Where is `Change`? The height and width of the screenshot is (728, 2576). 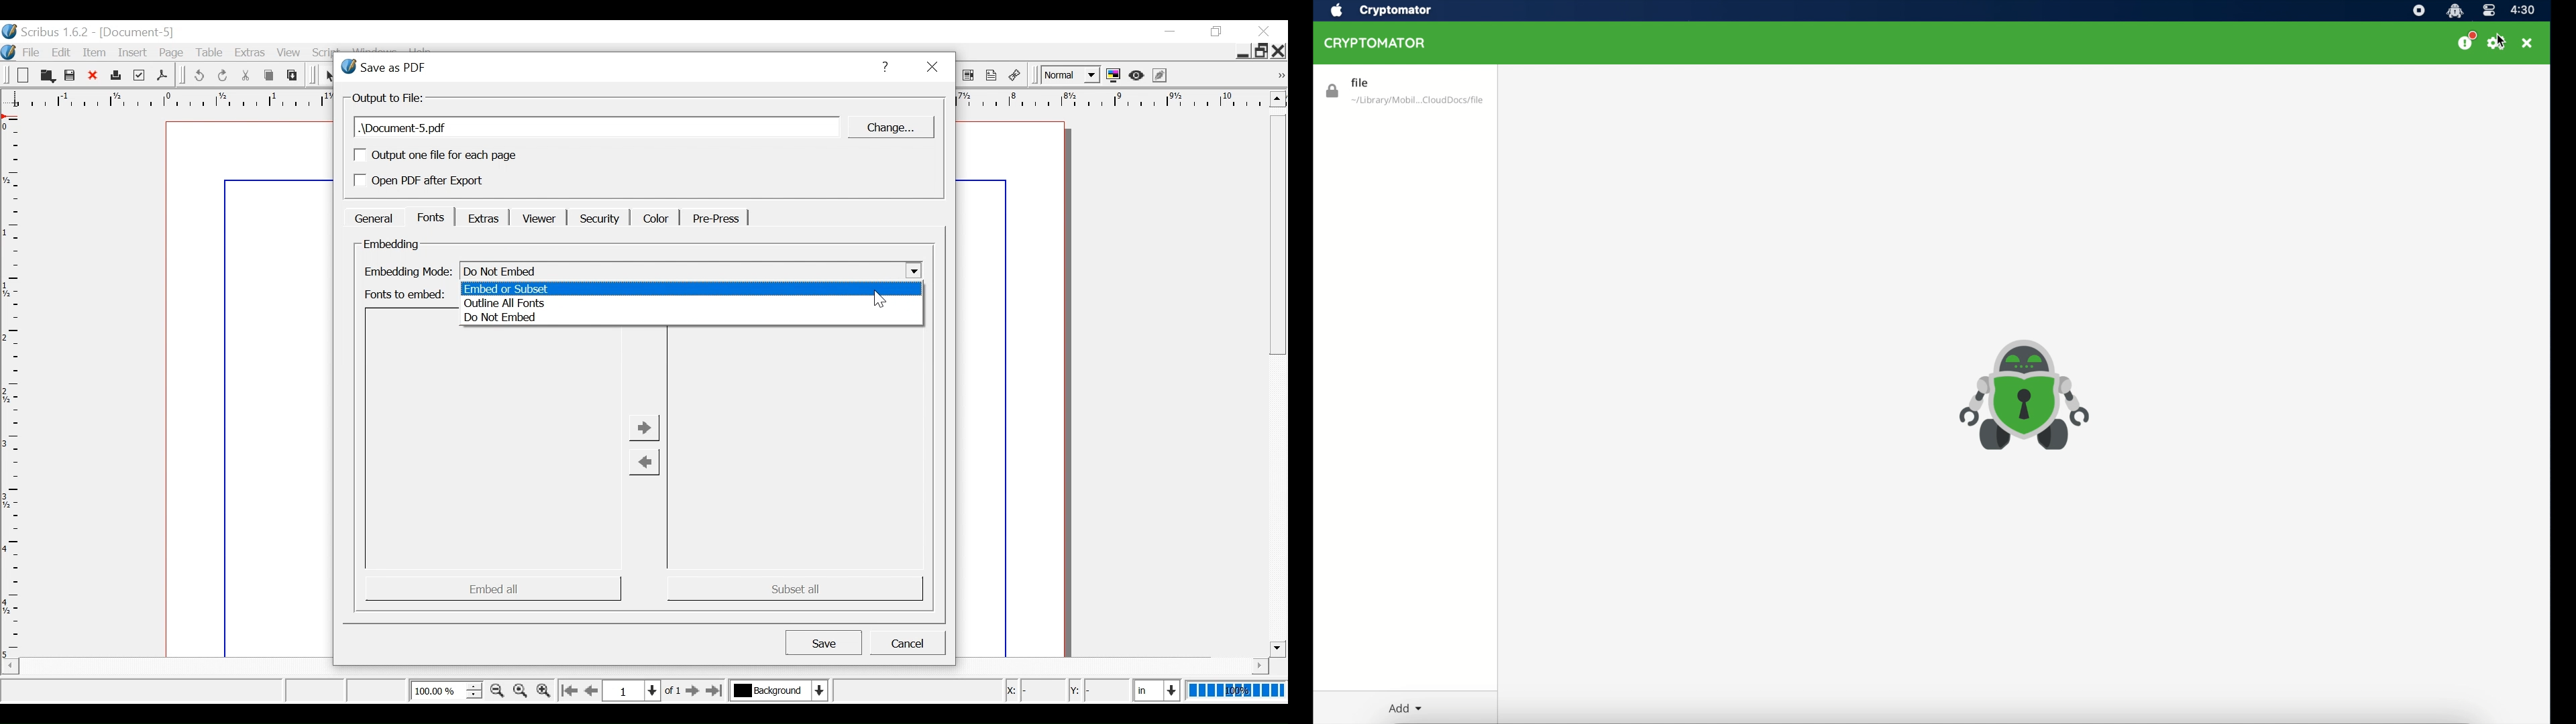
Change is located at coordinates (889, 127).